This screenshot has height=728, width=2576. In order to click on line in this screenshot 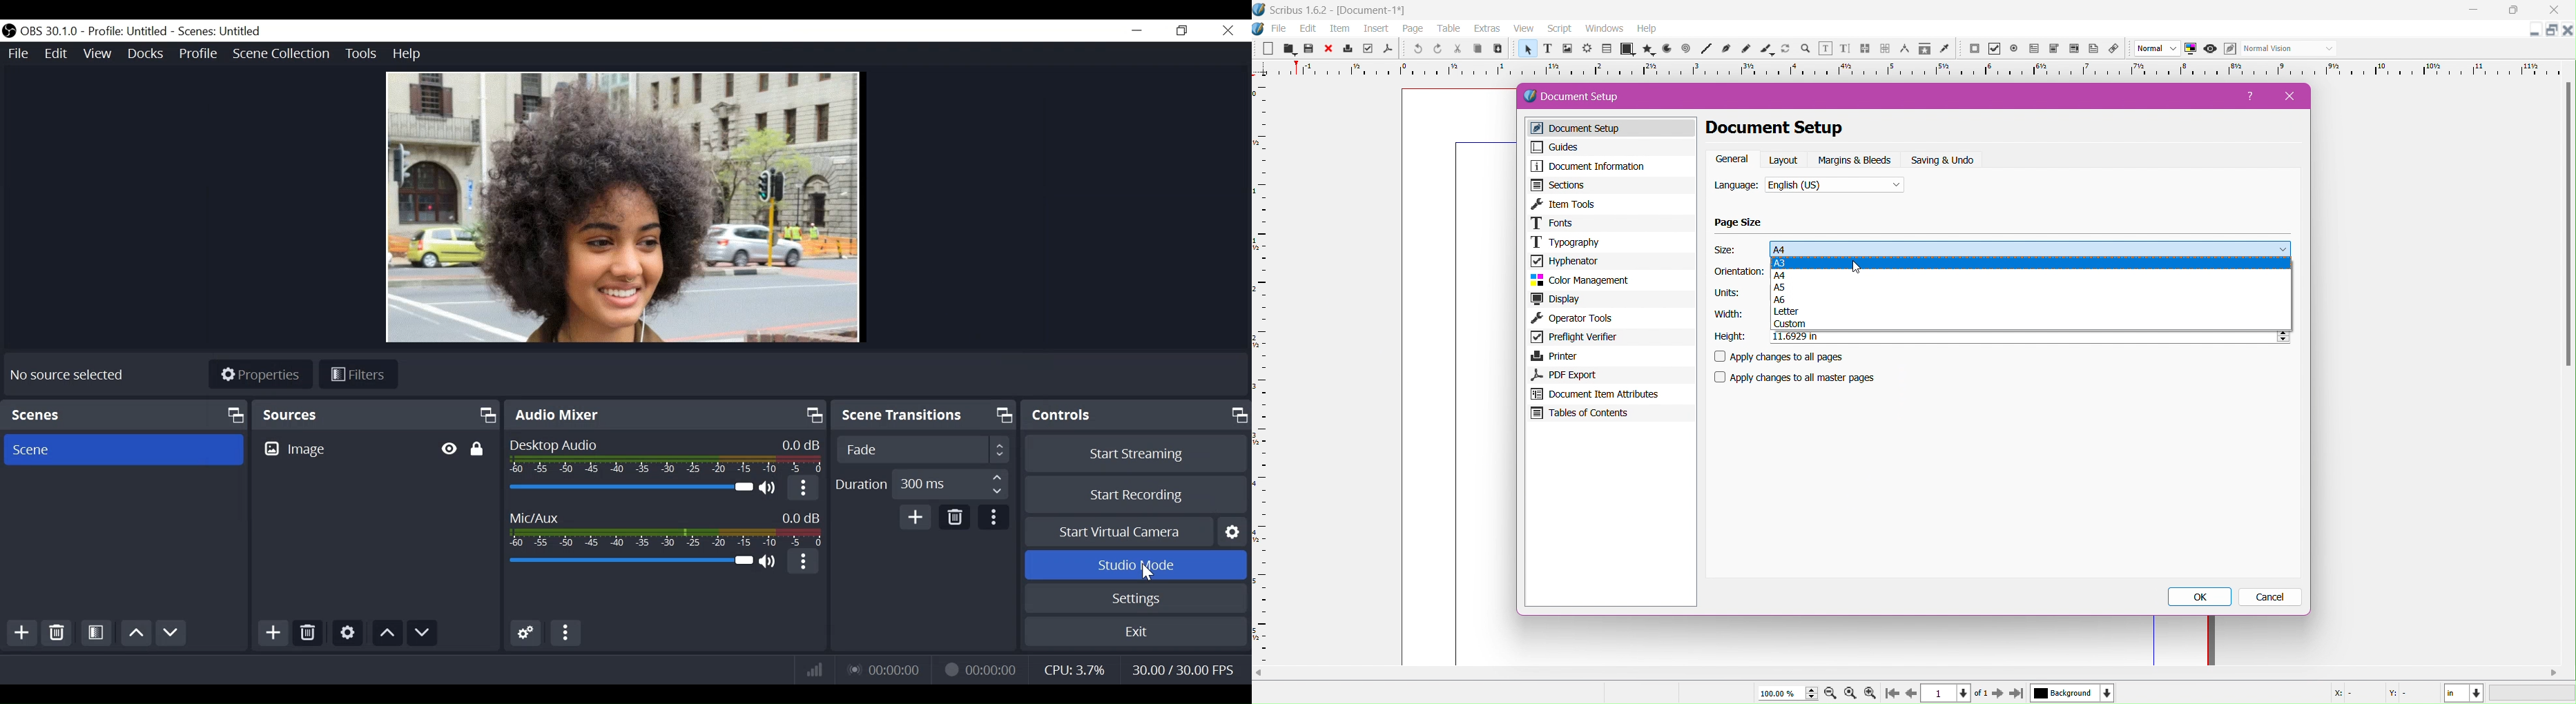, I will do `click(1706, 50)`.